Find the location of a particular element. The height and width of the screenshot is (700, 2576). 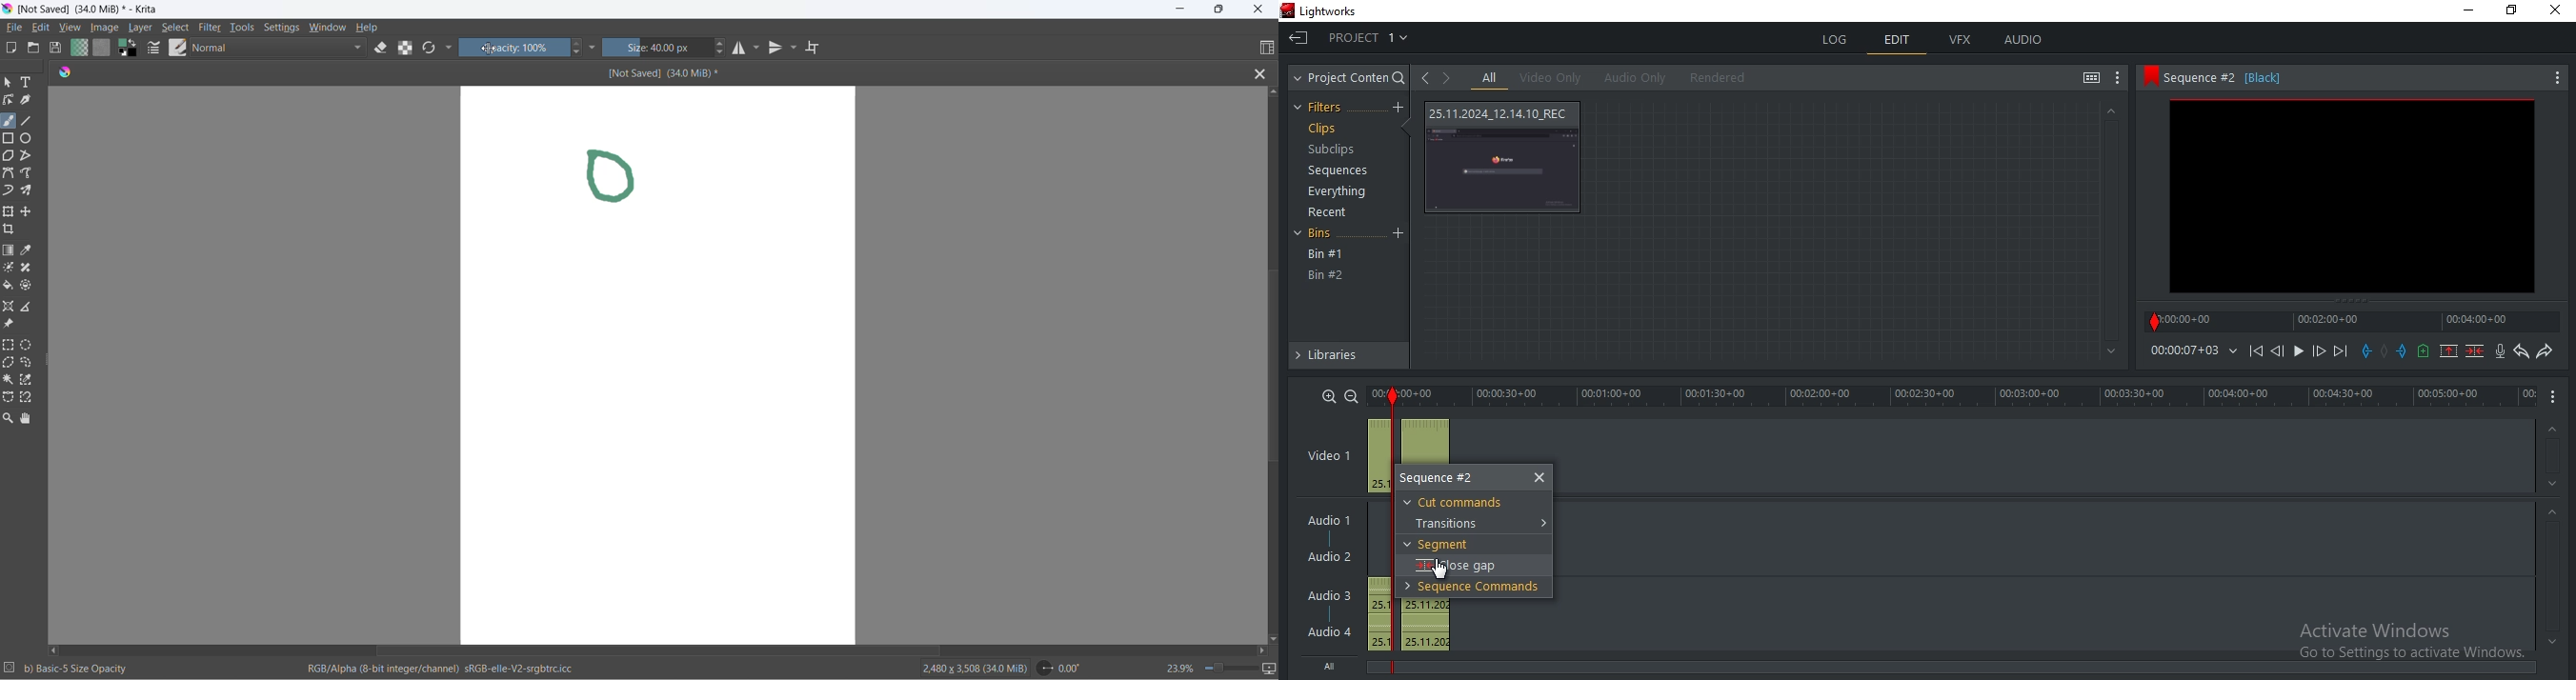

zoom percentage is located at coordinates (1172, 667).